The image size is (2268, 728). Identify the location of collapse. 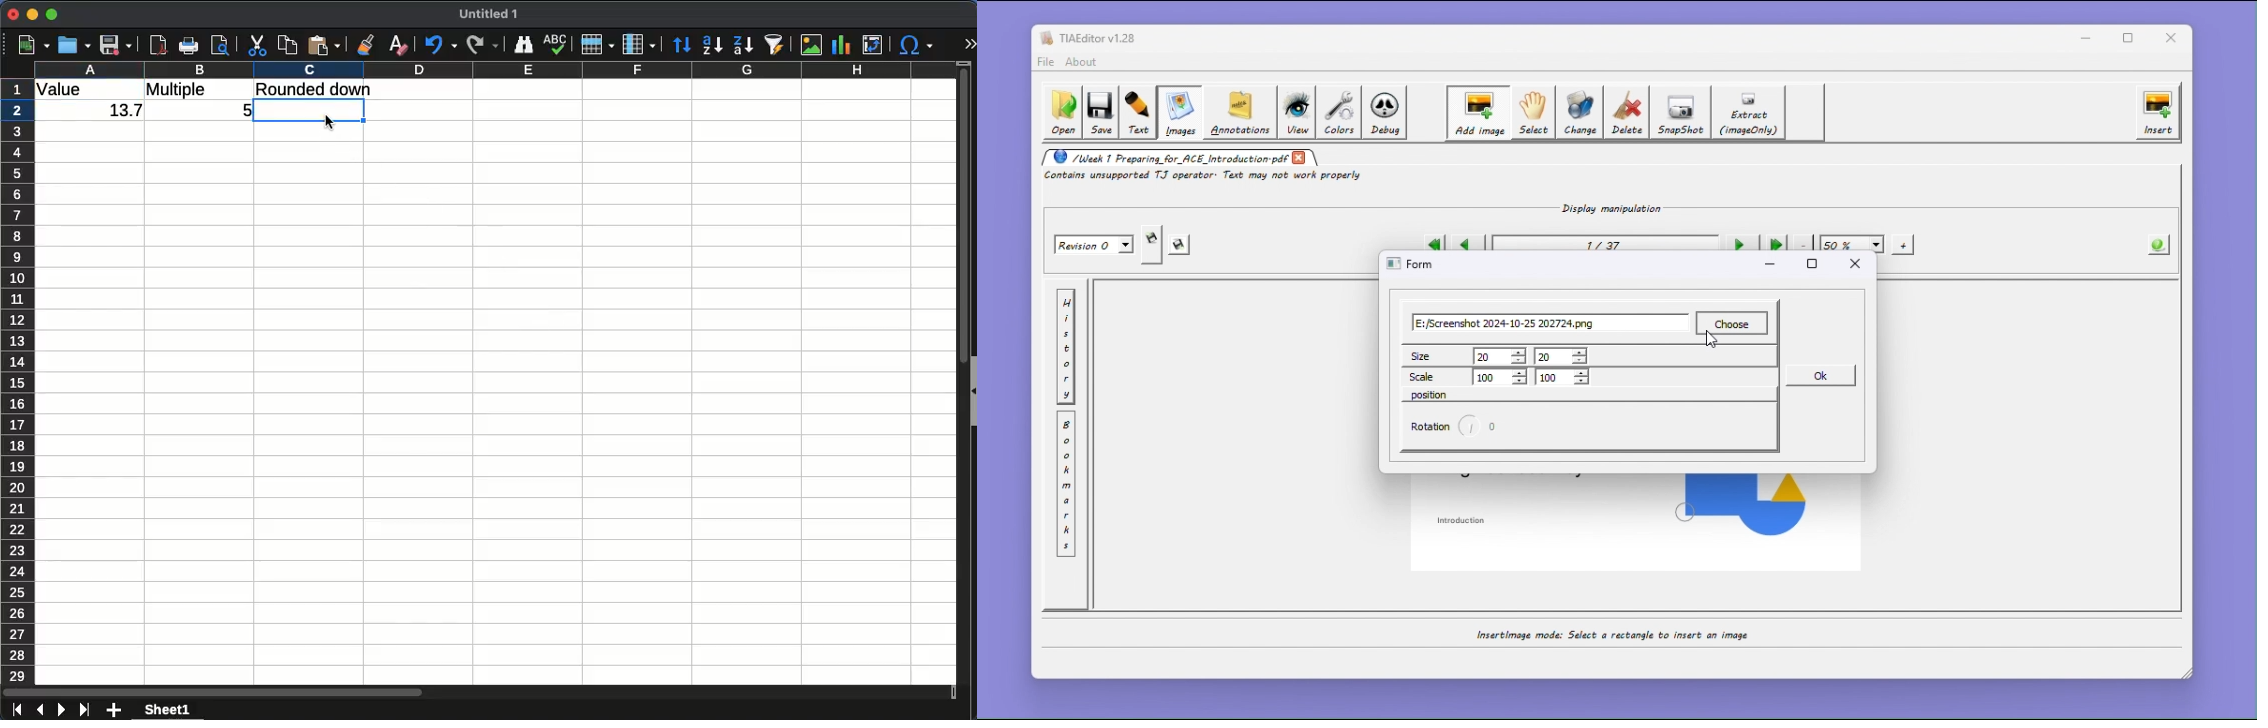
(971, 390).